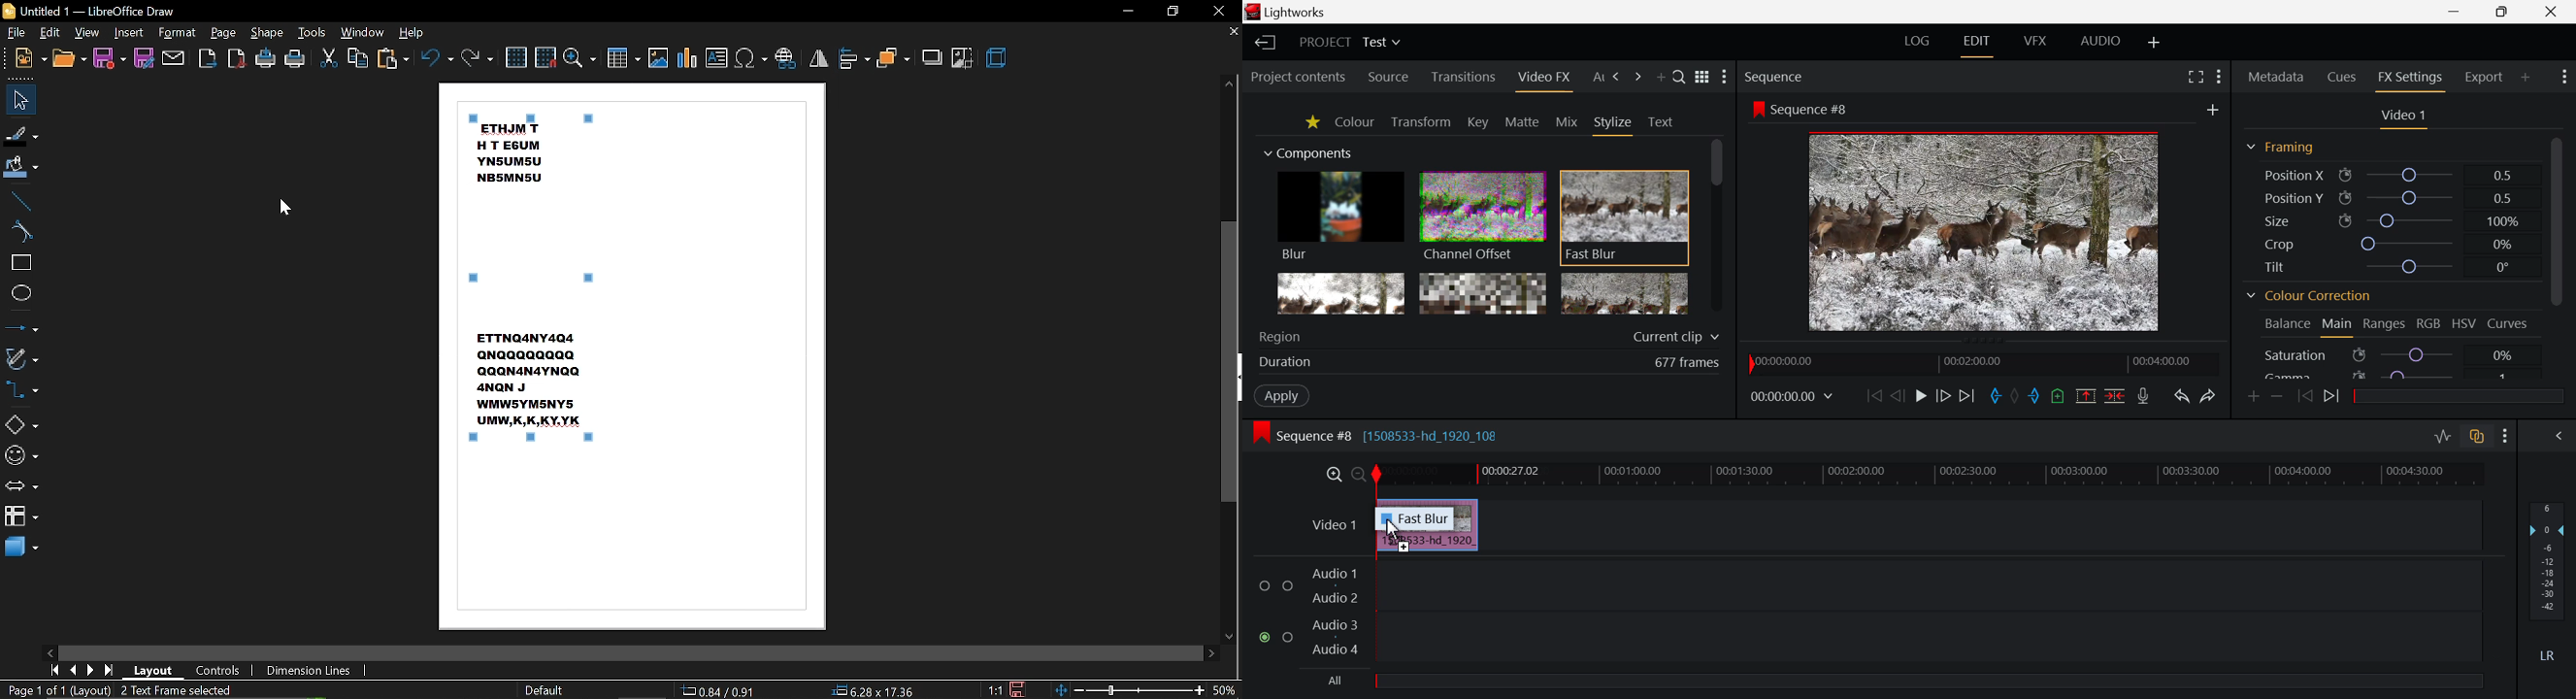 Image resolution: width=2576 pixels, height=700 pixels. I want to click on minimize, so click(1127, 10).